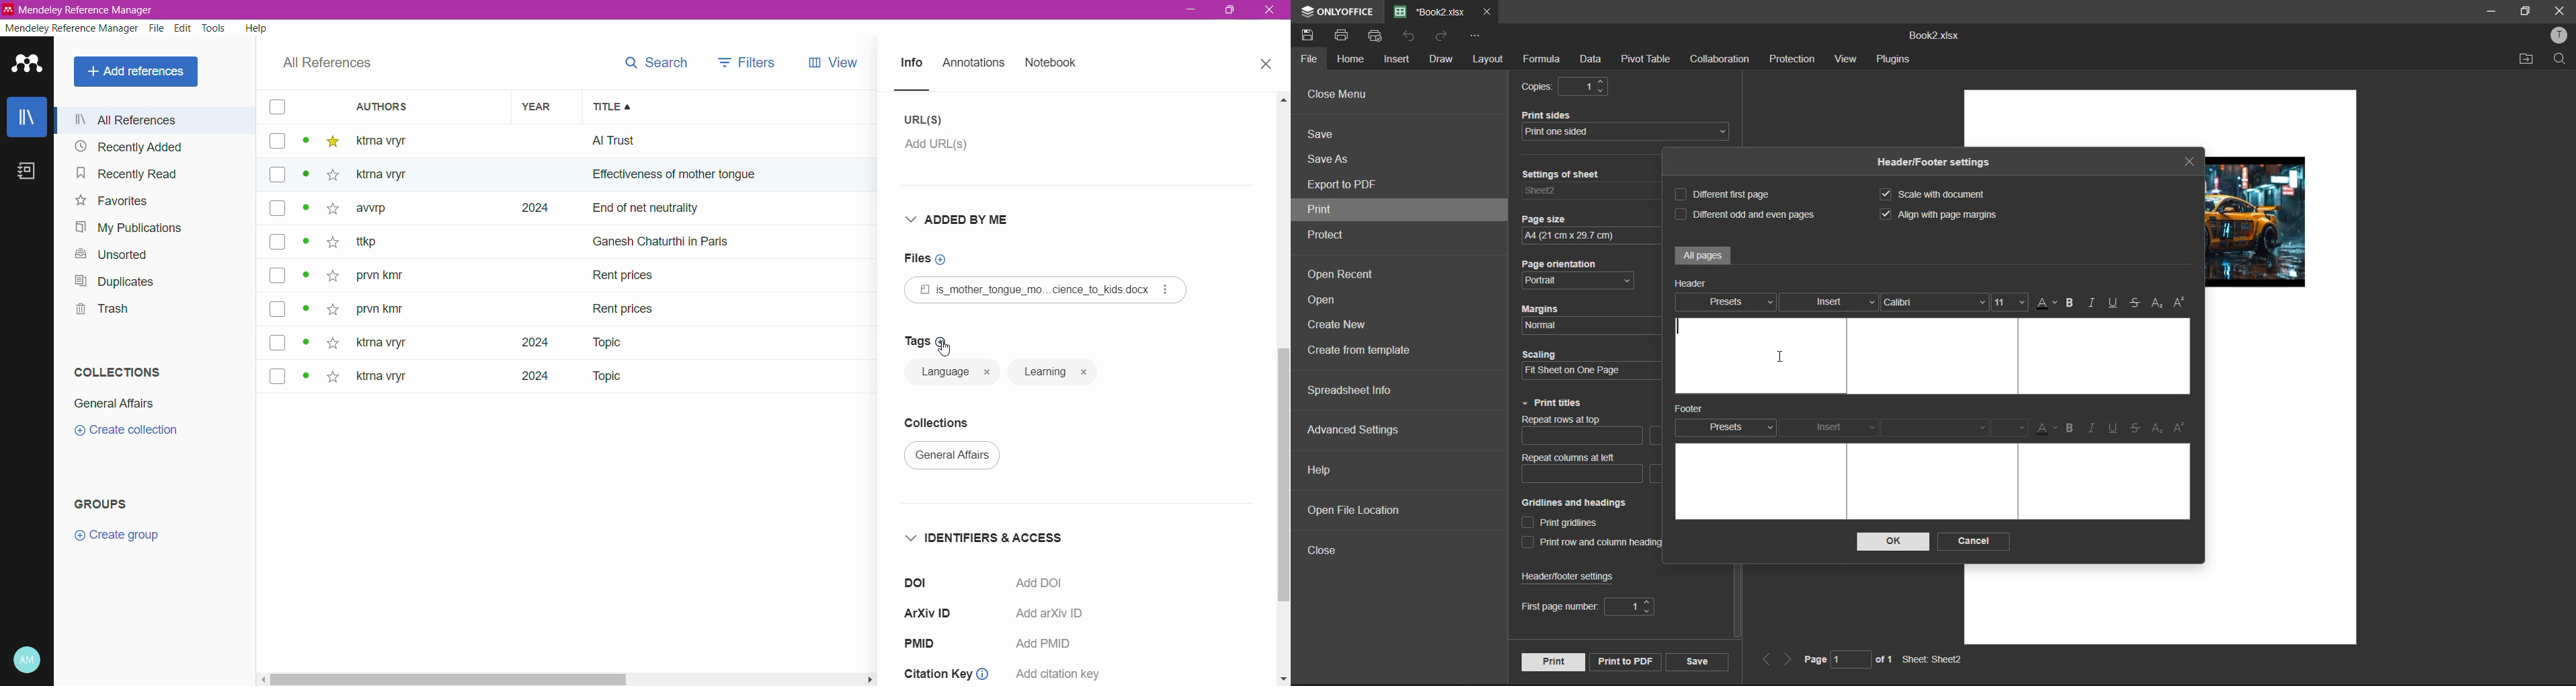 The height and width of the screenshot is (700, 2576). What do you see at coordinates (973, 64) in the screenshot?
I see `Annotations` at bounding box center [973, 64].